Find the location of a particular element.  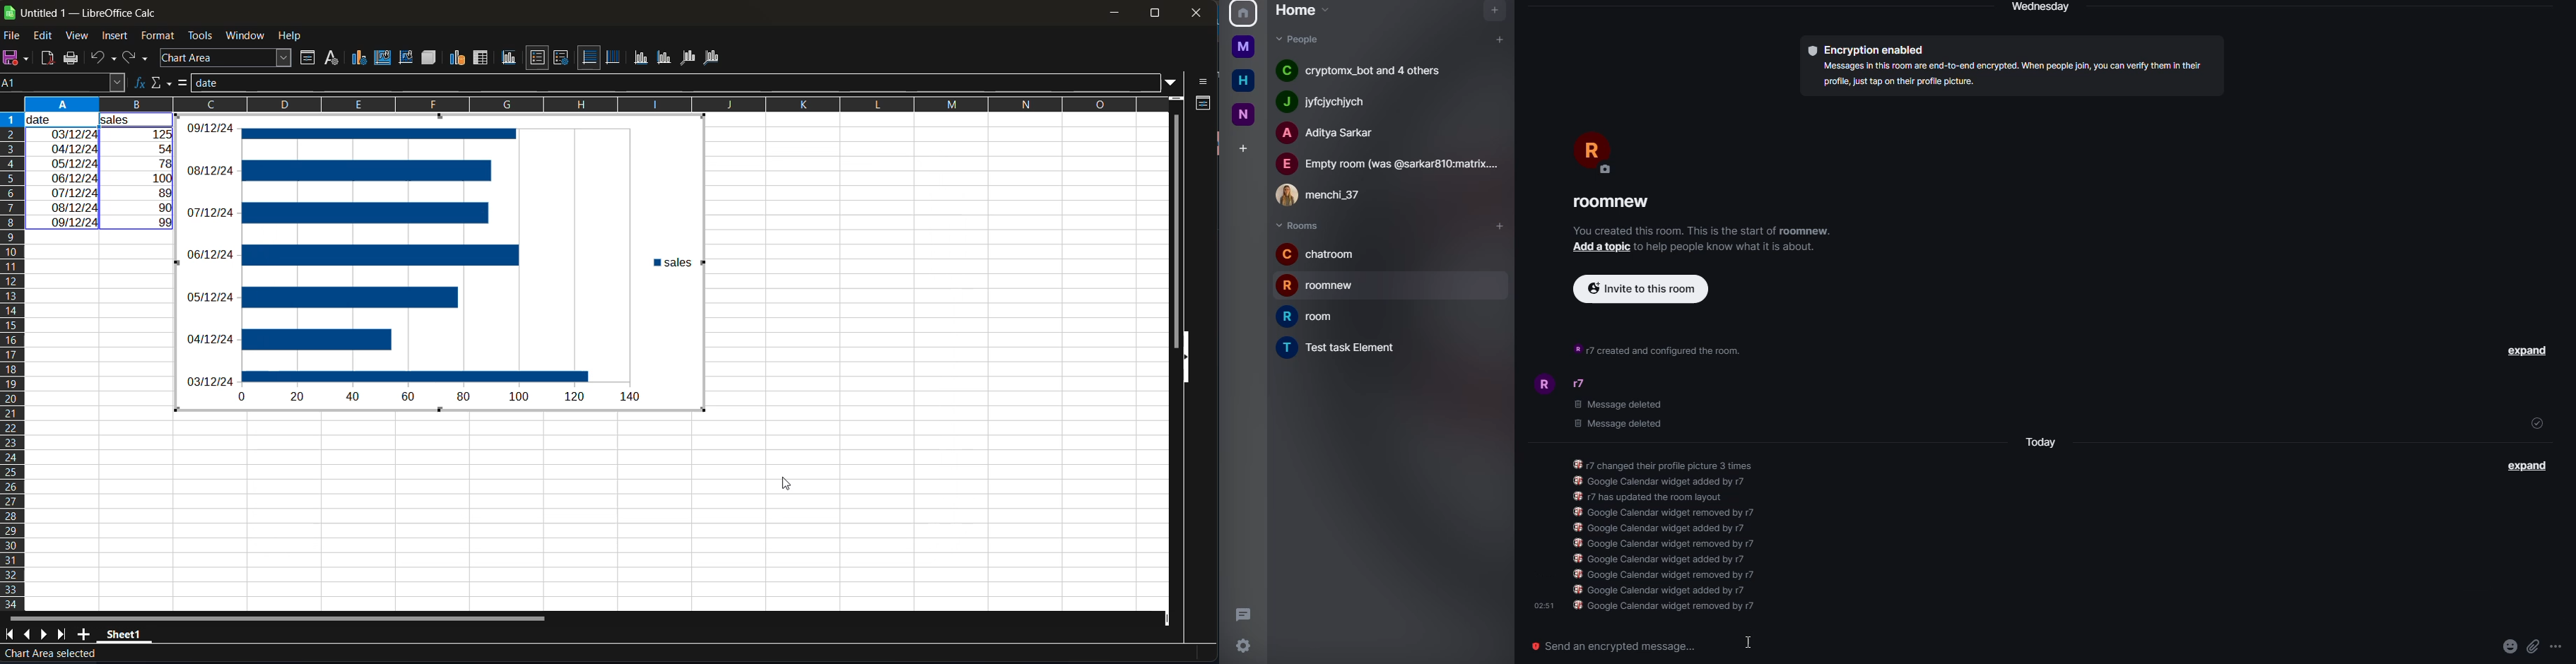

3d view is located at coordinates (429, 57).